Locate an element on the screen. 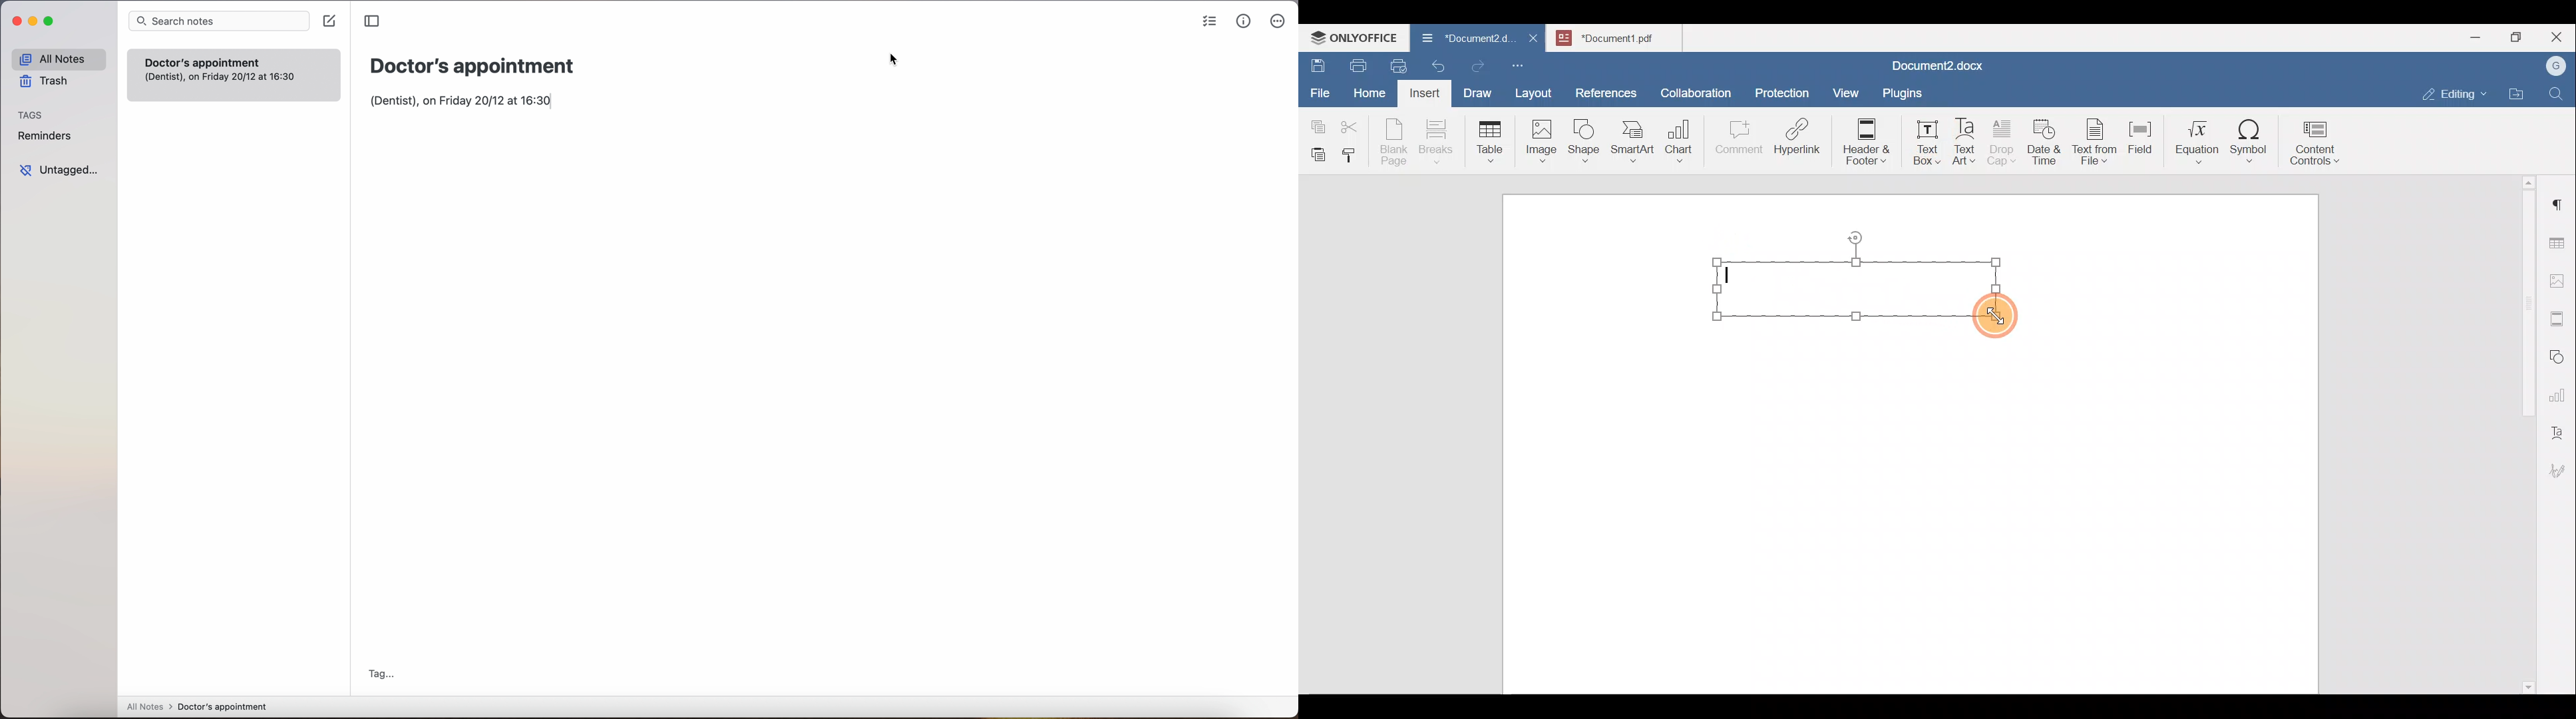 The width and height of the screenshot is (2576, 728). Shapes settings is located at coordinates (2559, 355).